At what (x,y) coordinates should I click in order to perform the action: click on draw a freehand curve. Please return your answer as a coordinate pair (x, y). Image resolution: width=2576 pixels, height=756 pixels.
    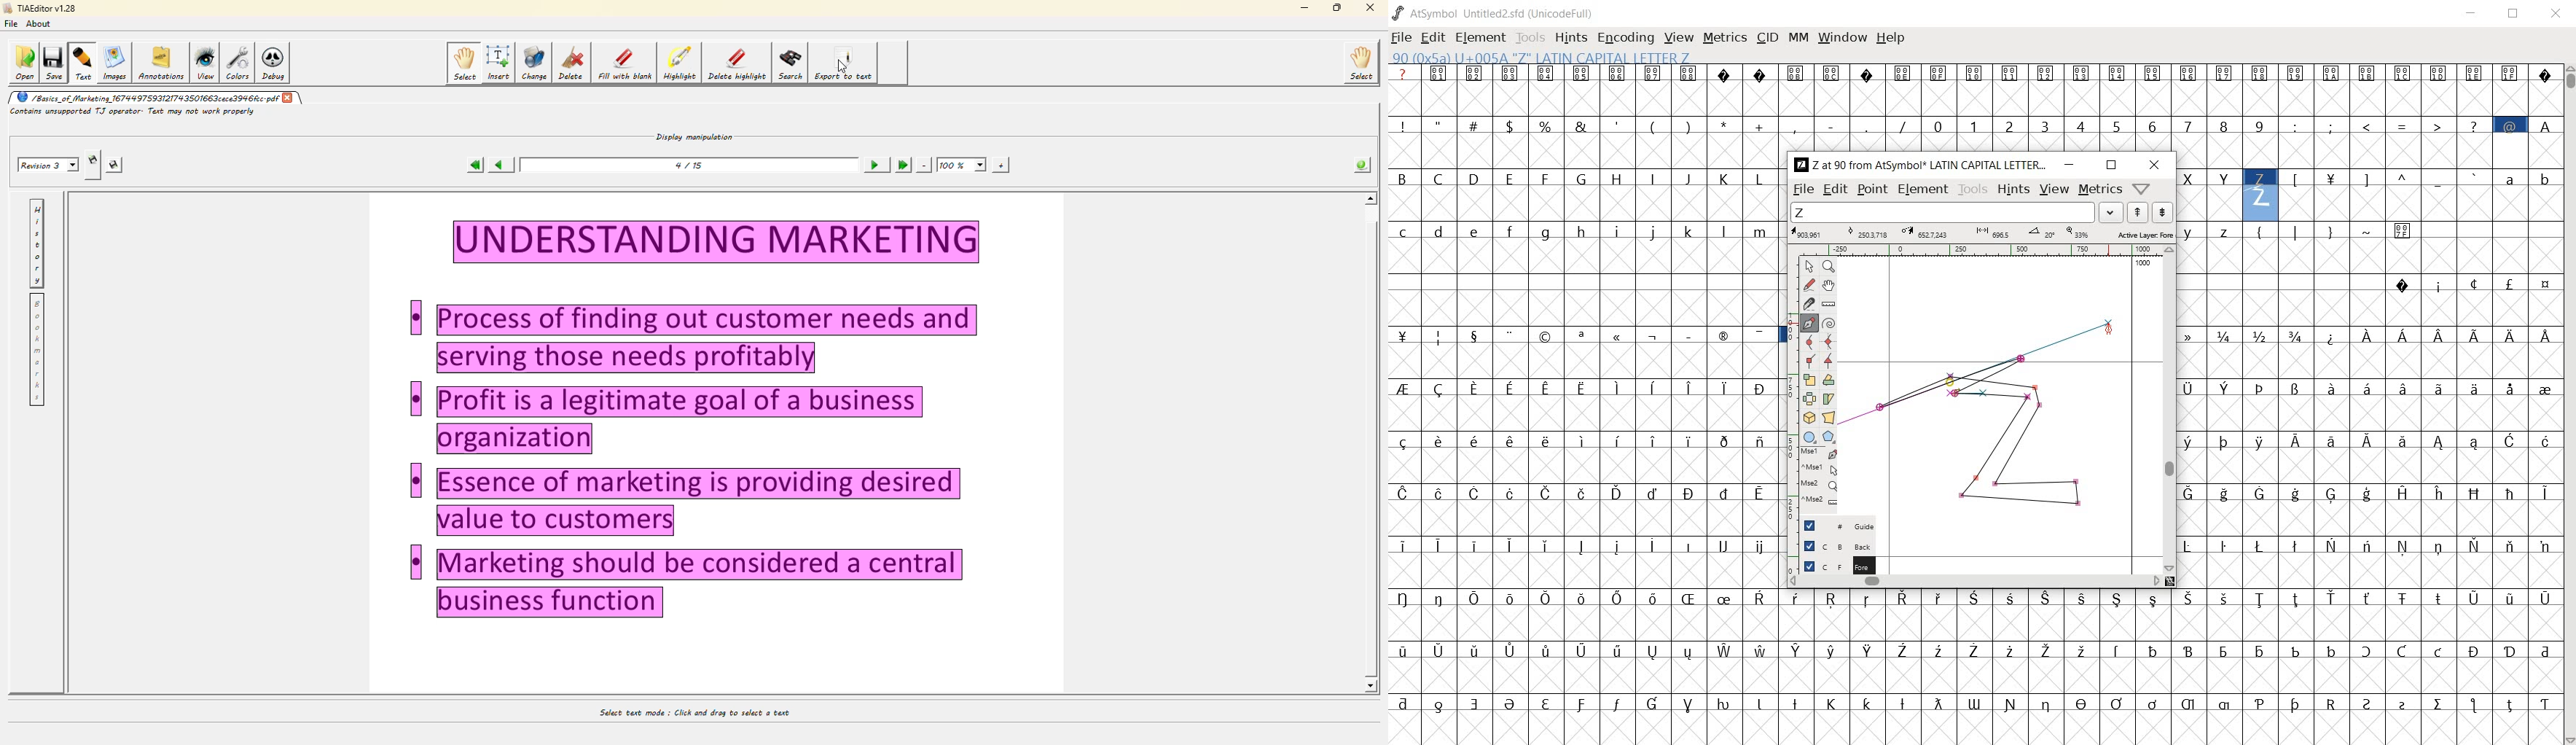
    Looking at the image, I should click on (1809, 285).